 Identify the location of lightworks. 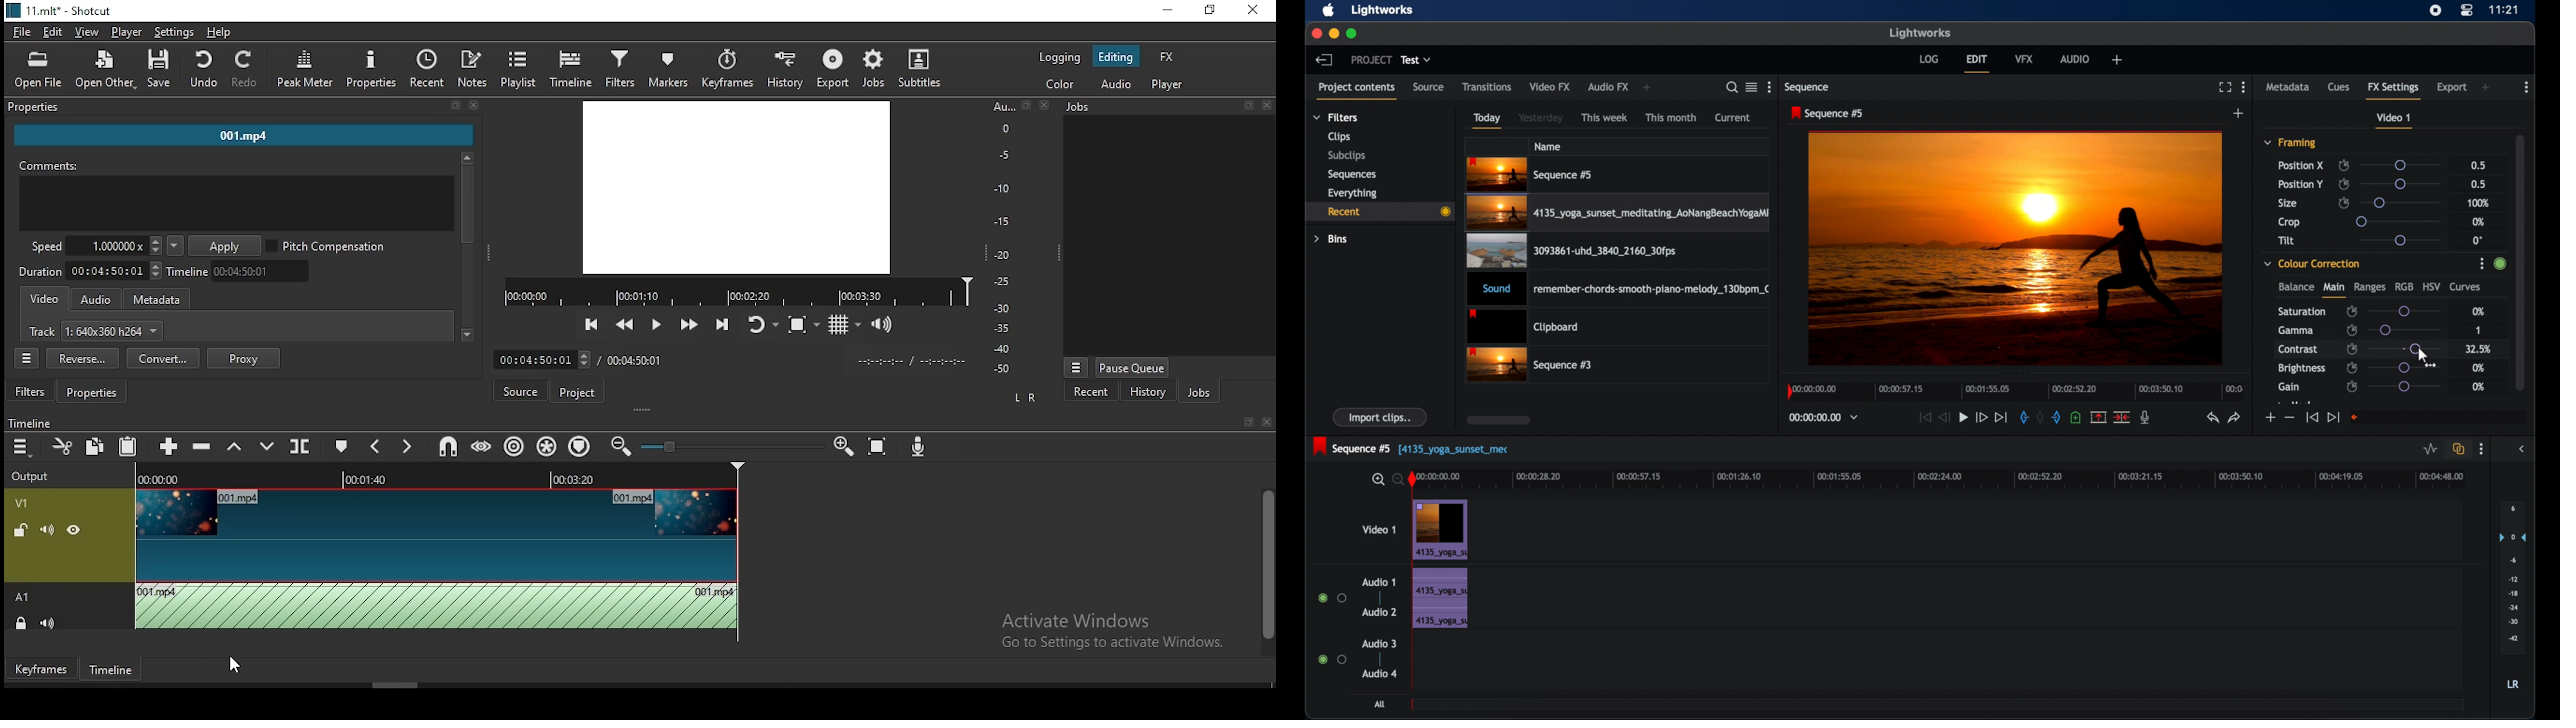
(1921, 33).